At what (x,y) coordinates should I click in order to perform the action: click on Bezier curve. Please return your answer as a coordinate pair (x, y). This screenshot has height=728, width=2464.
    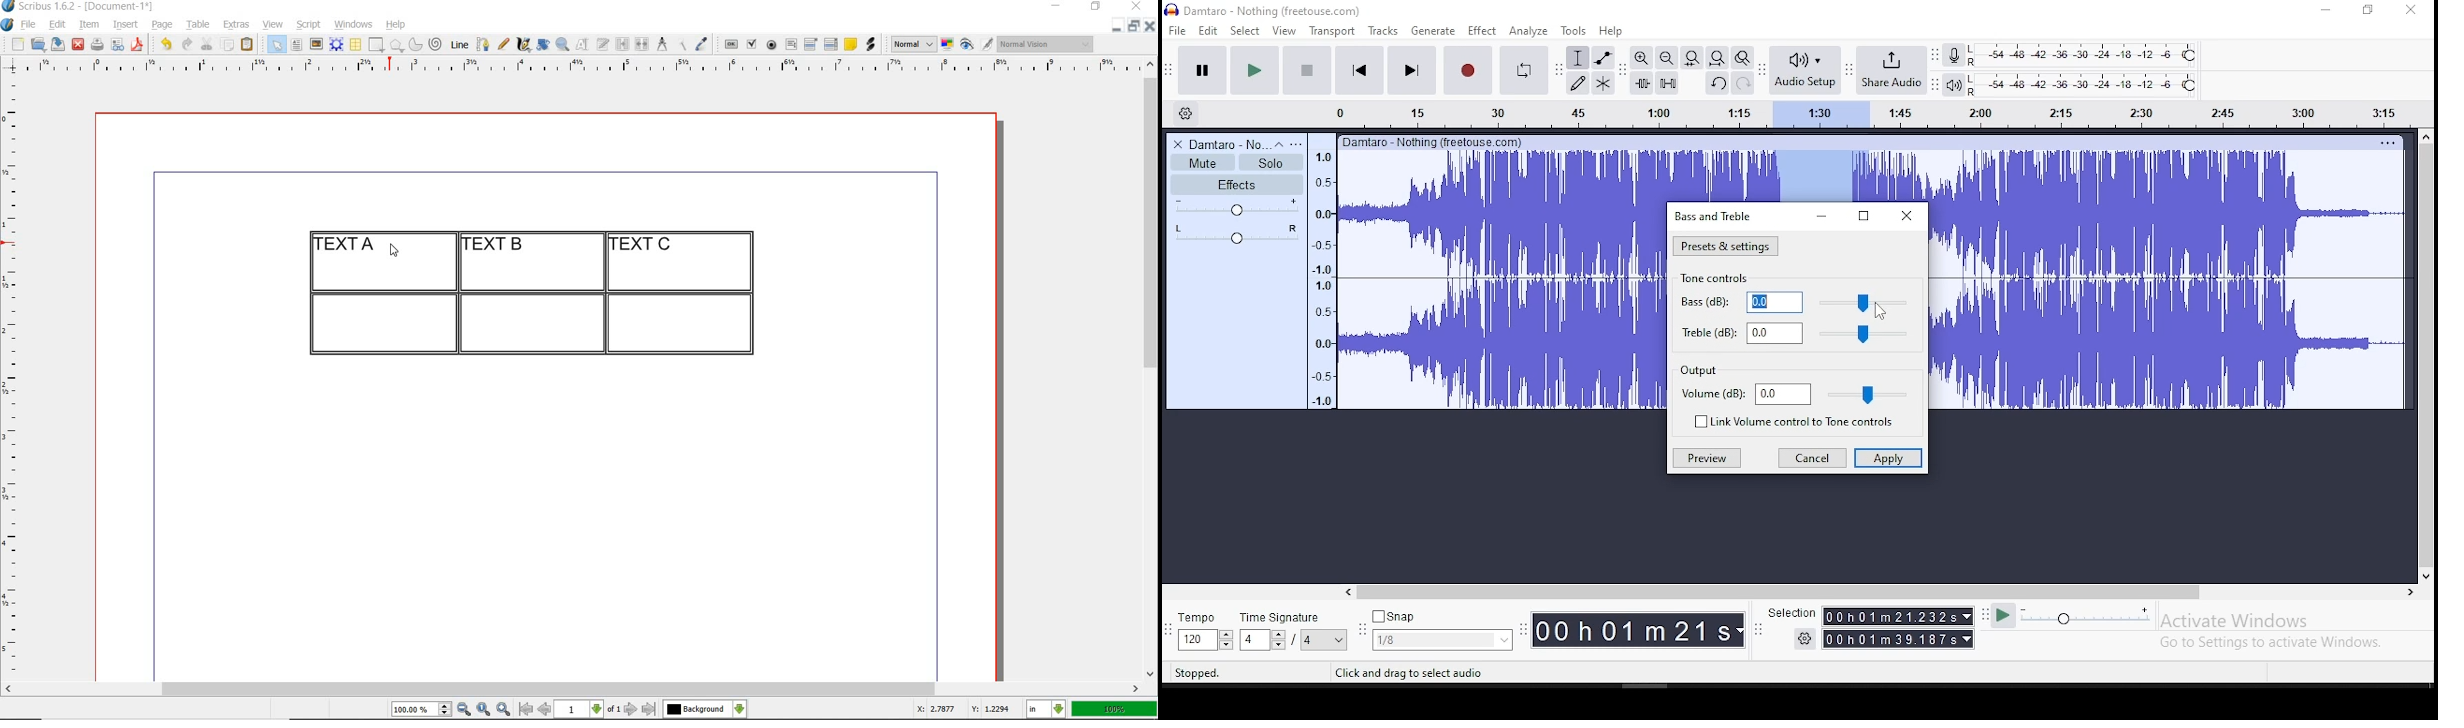
    Looking at the image, I should click on (482, 44).